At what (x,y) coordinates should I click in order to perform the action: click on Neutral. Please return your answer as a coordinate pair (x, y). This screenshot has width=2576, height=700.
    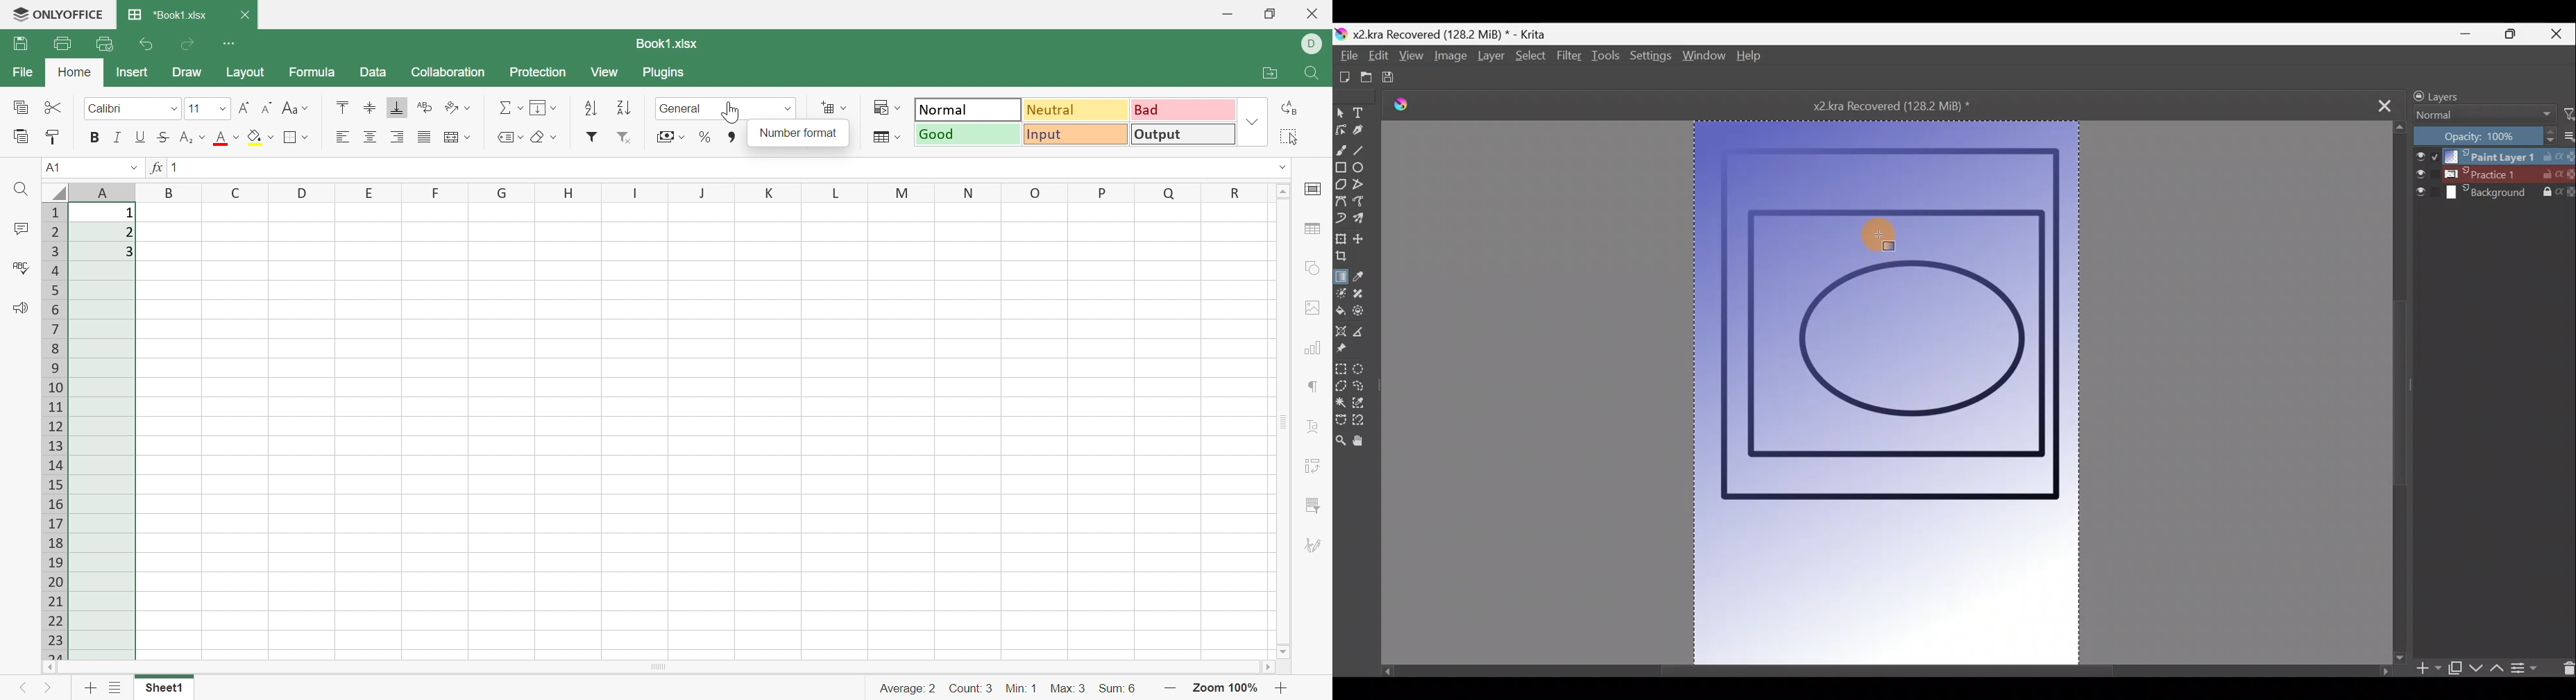
    Looking at the image, I should click on (1078, 109).